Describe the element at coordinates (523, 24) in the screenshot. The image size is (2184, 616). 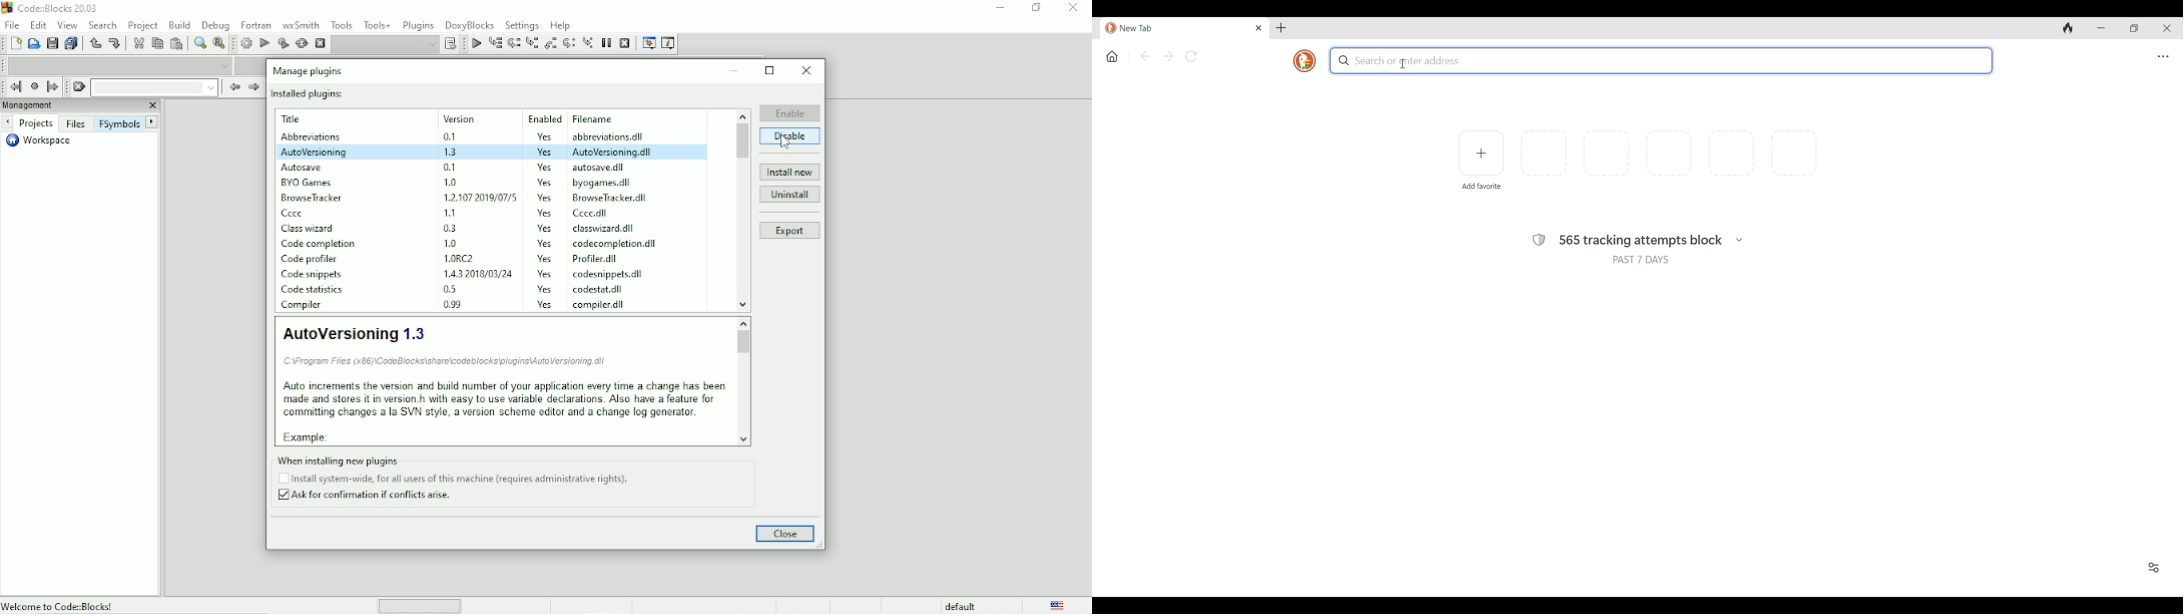
I see `Settings` at that location.